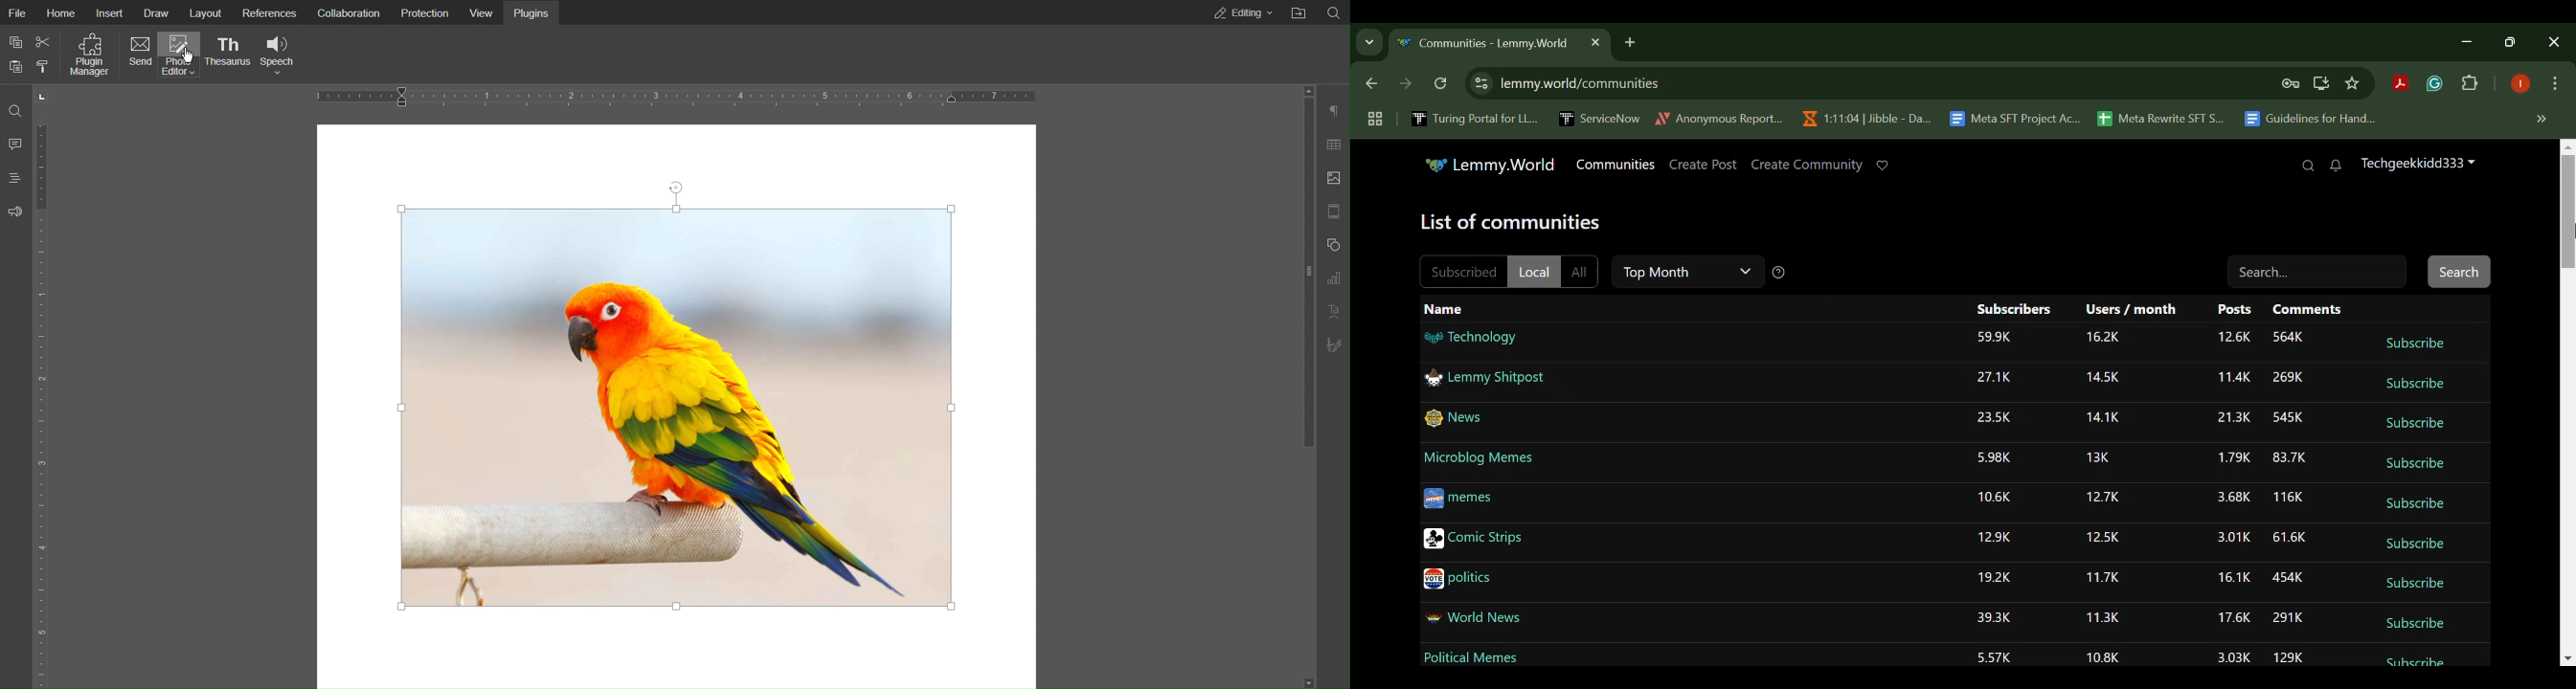 The image size is (2576, 700). I want to click on View, so click(480, 12).